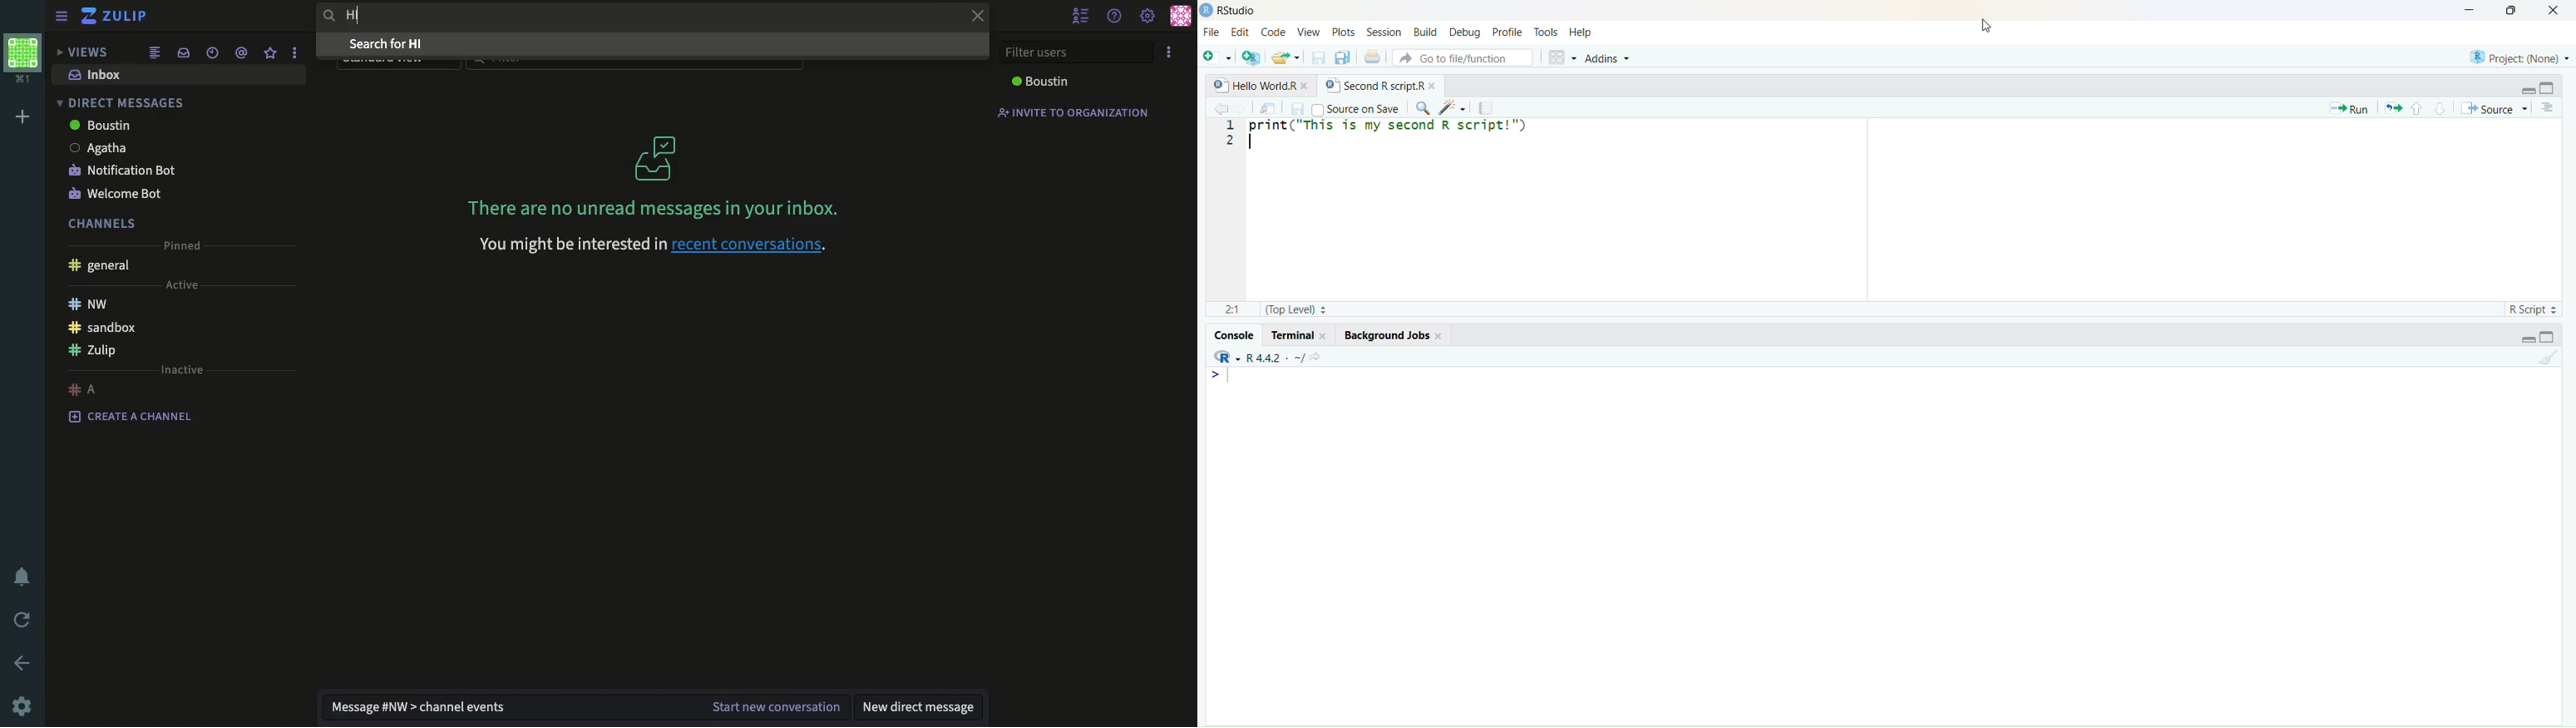 The image size is (2576, 728). Describe the element at coordinates (1212, 31) in the screenshot. I see `File` at that location.